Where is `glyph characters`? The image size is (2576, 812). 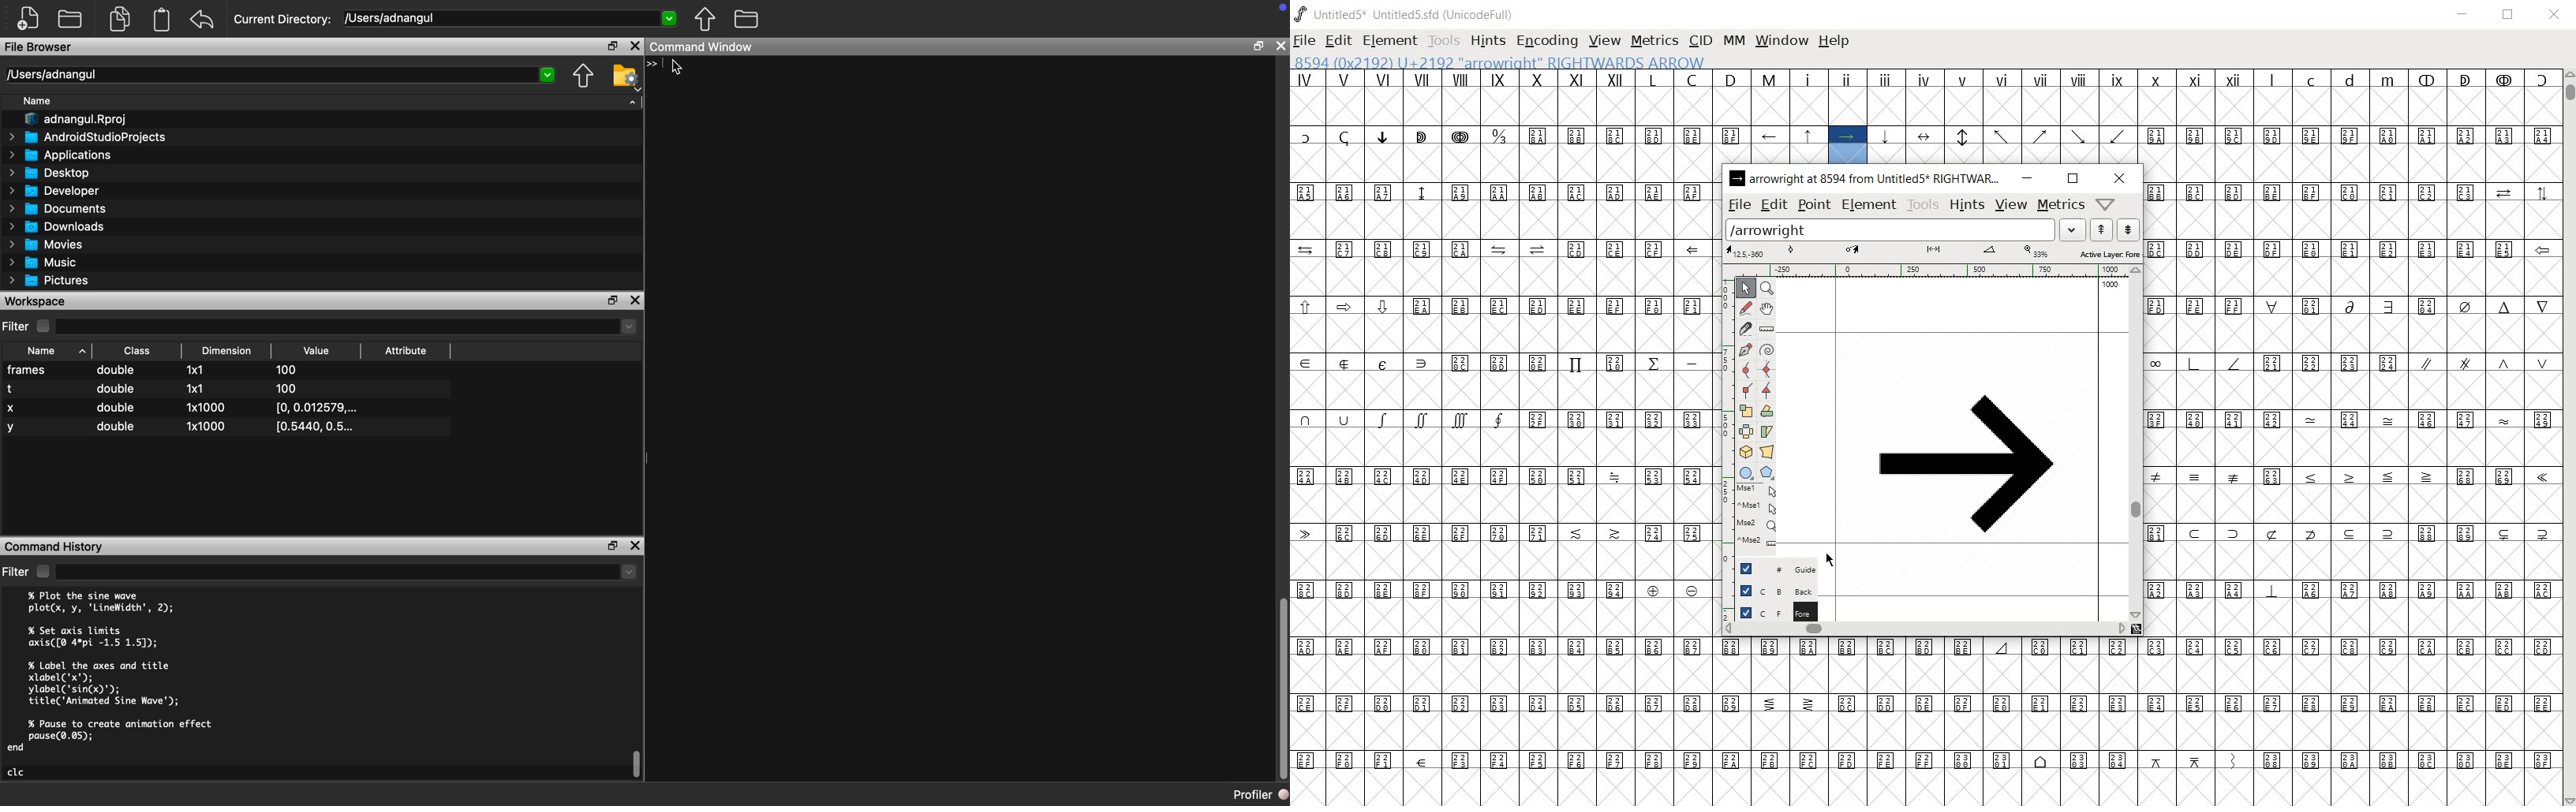
glyph characters is located at coordinates (2136, 749).